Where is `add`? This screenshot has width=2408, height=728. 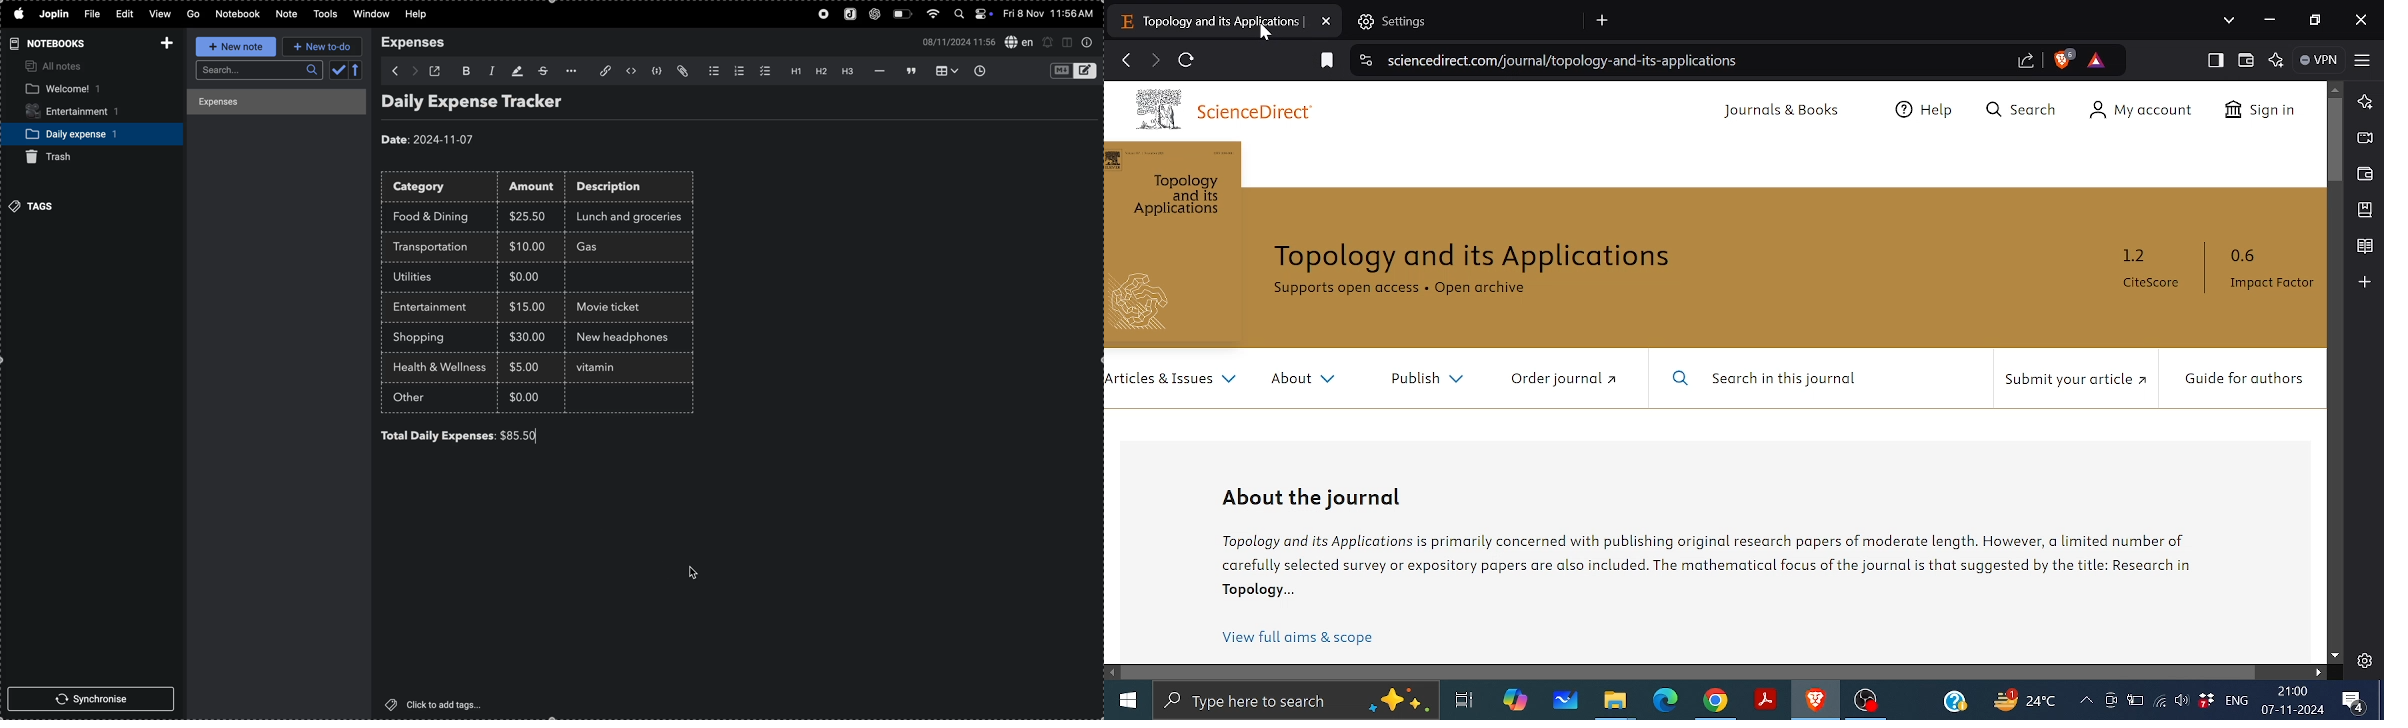 add is located at coordinates (164, 40).